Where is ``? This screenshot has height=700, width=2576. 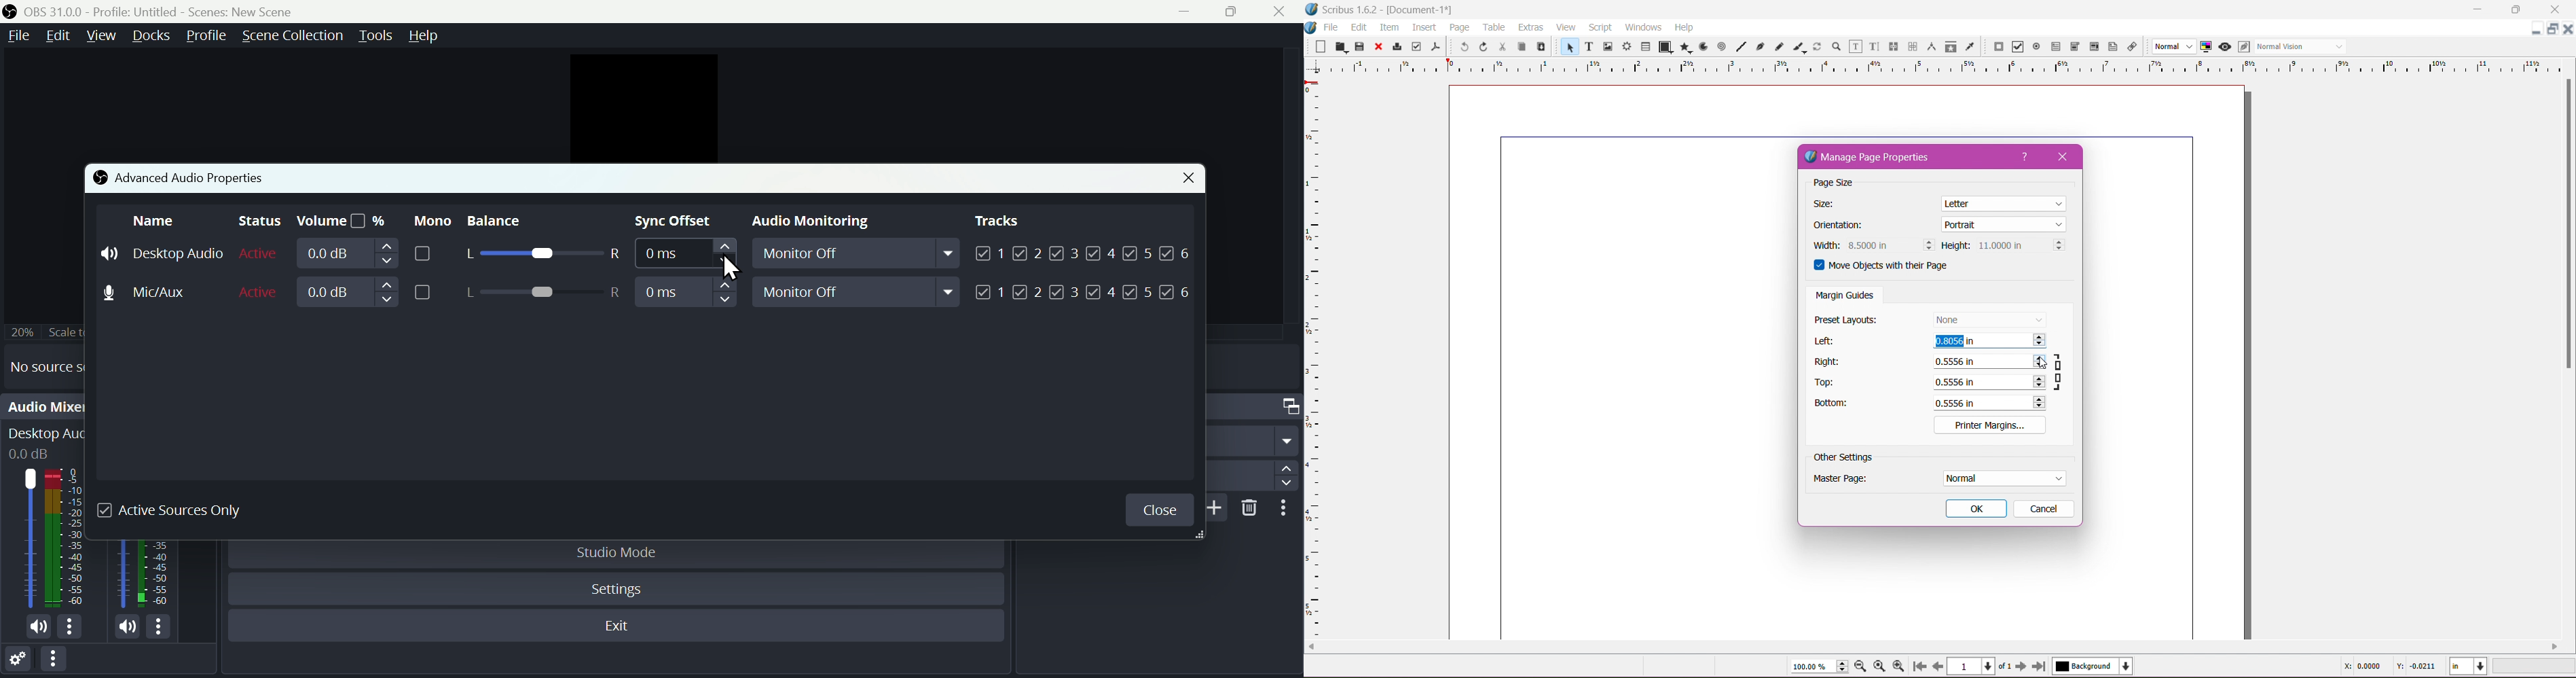
 is located at coordinates (1855, 320).